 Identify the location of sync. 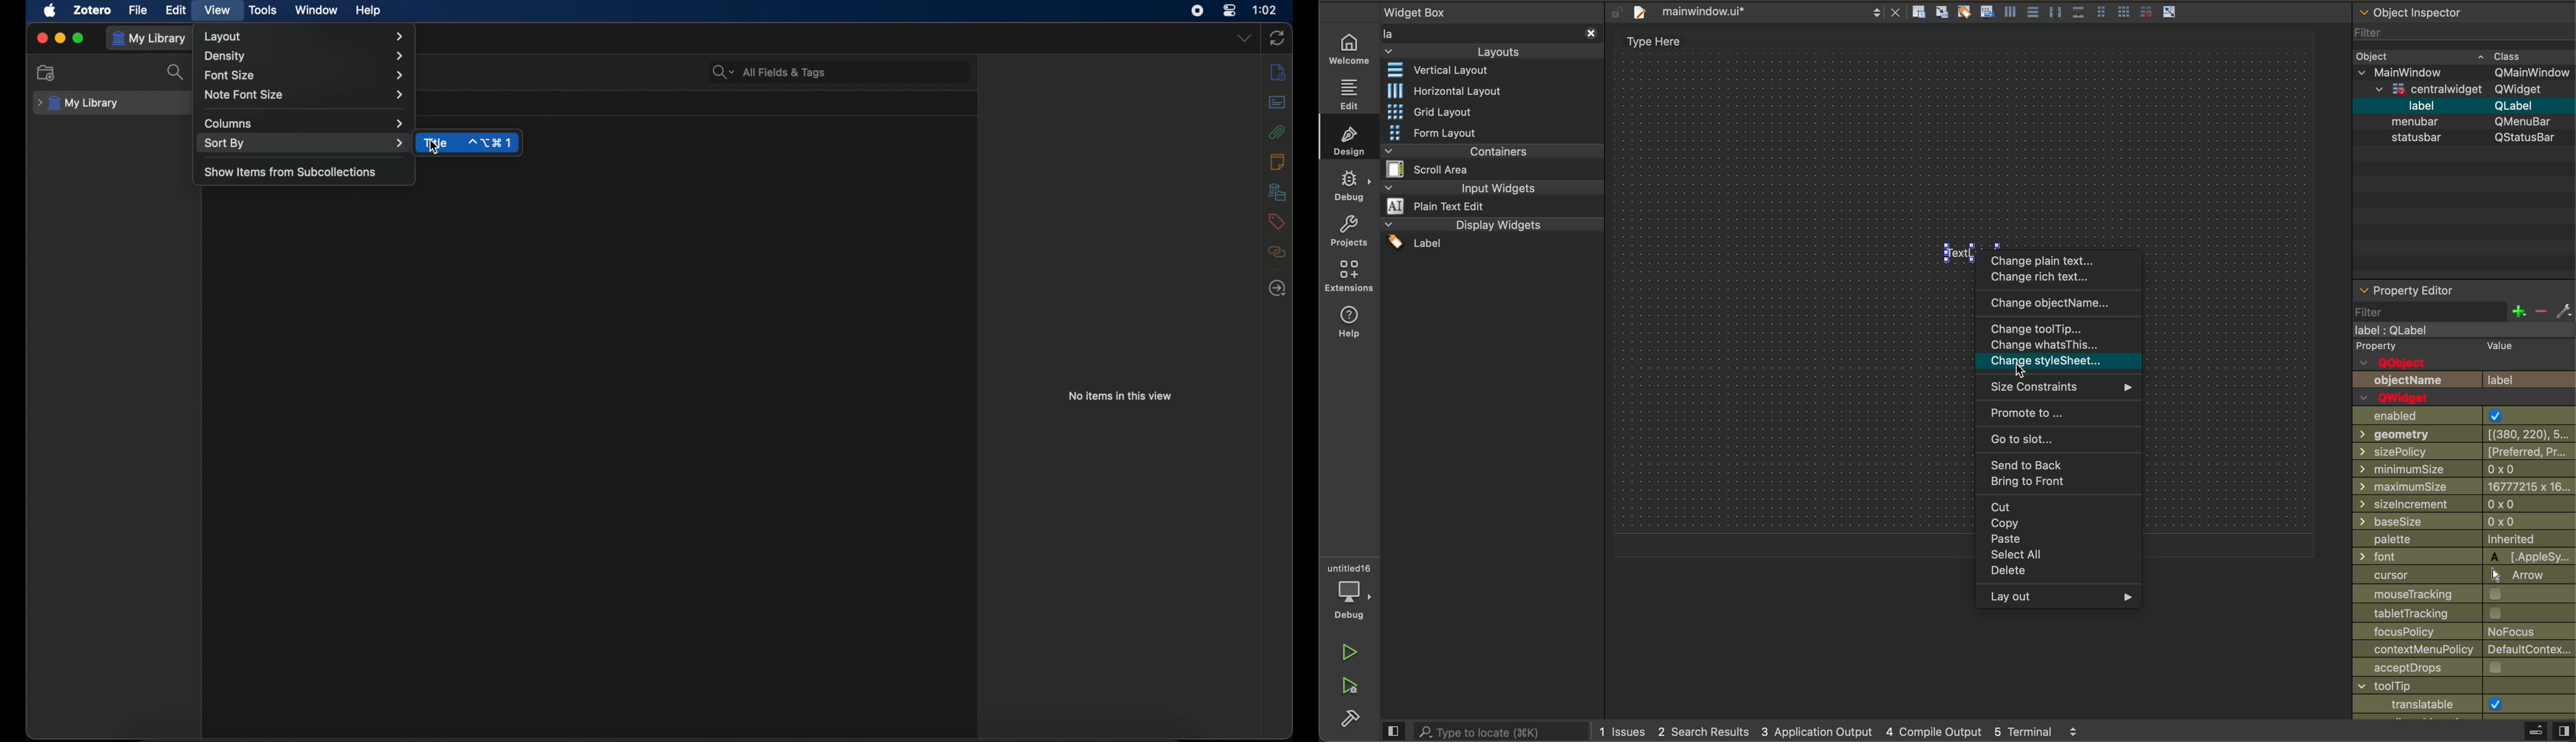
(1278, 38).